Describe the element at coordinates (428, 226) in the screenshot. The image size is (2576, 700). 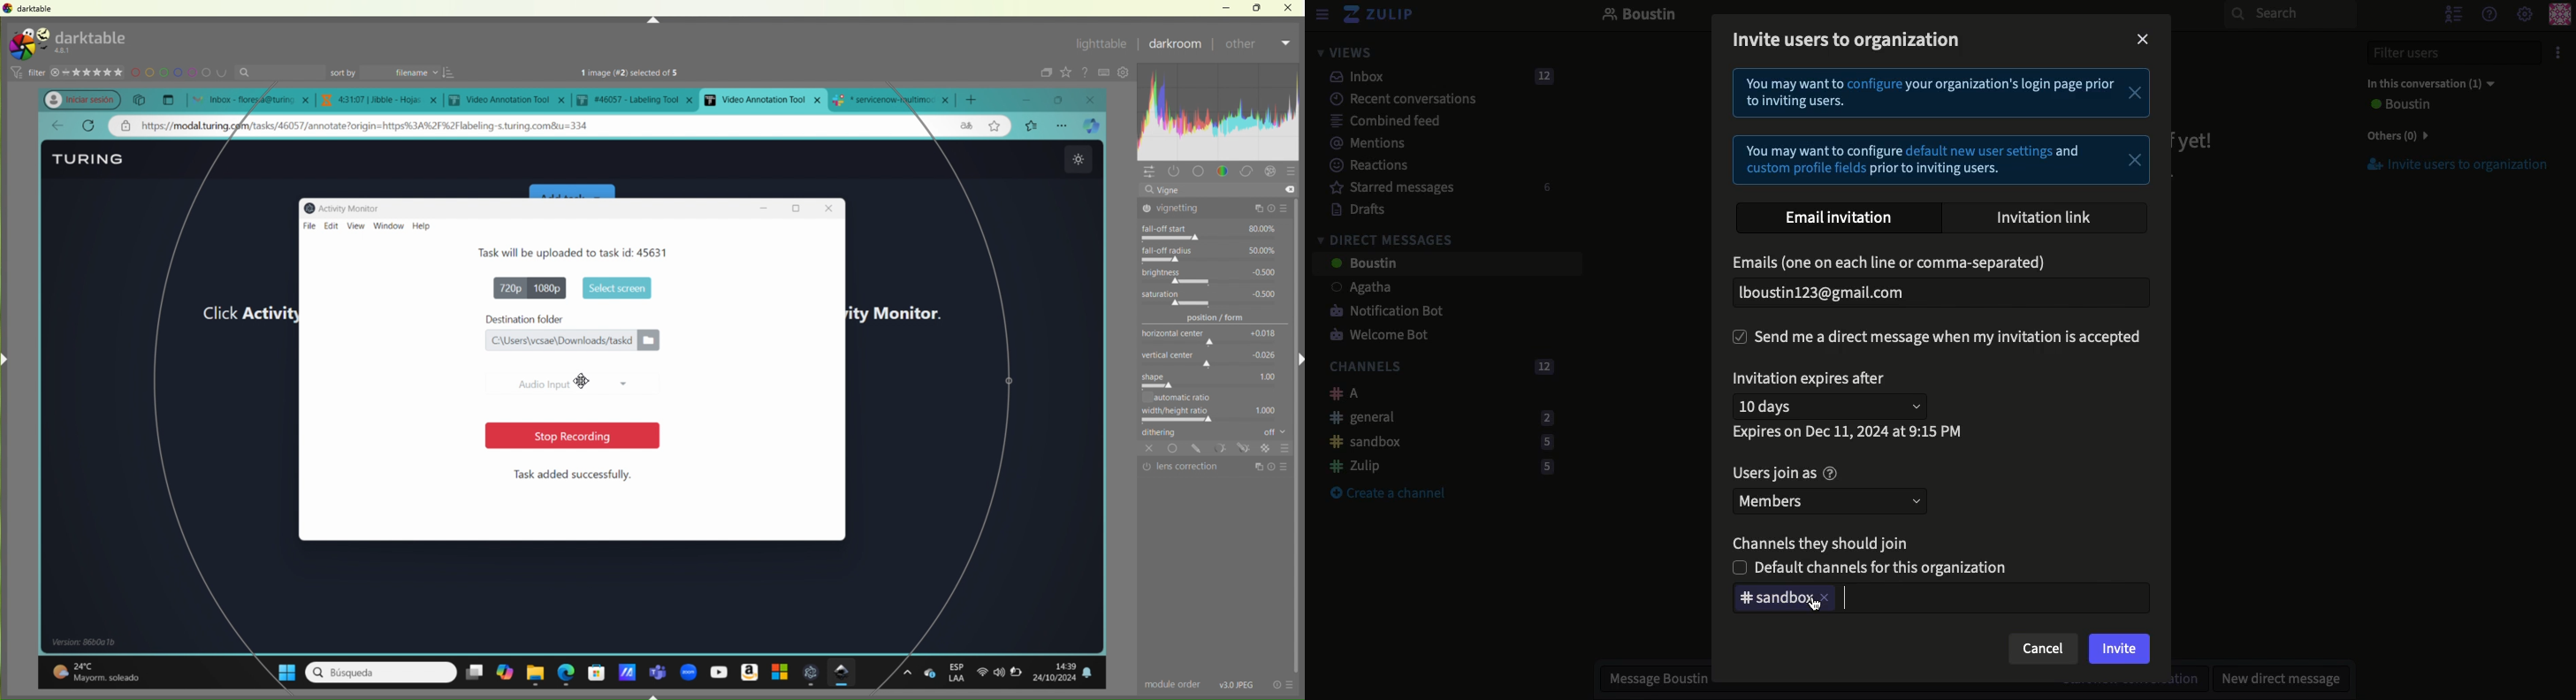
I see `help` at that location.